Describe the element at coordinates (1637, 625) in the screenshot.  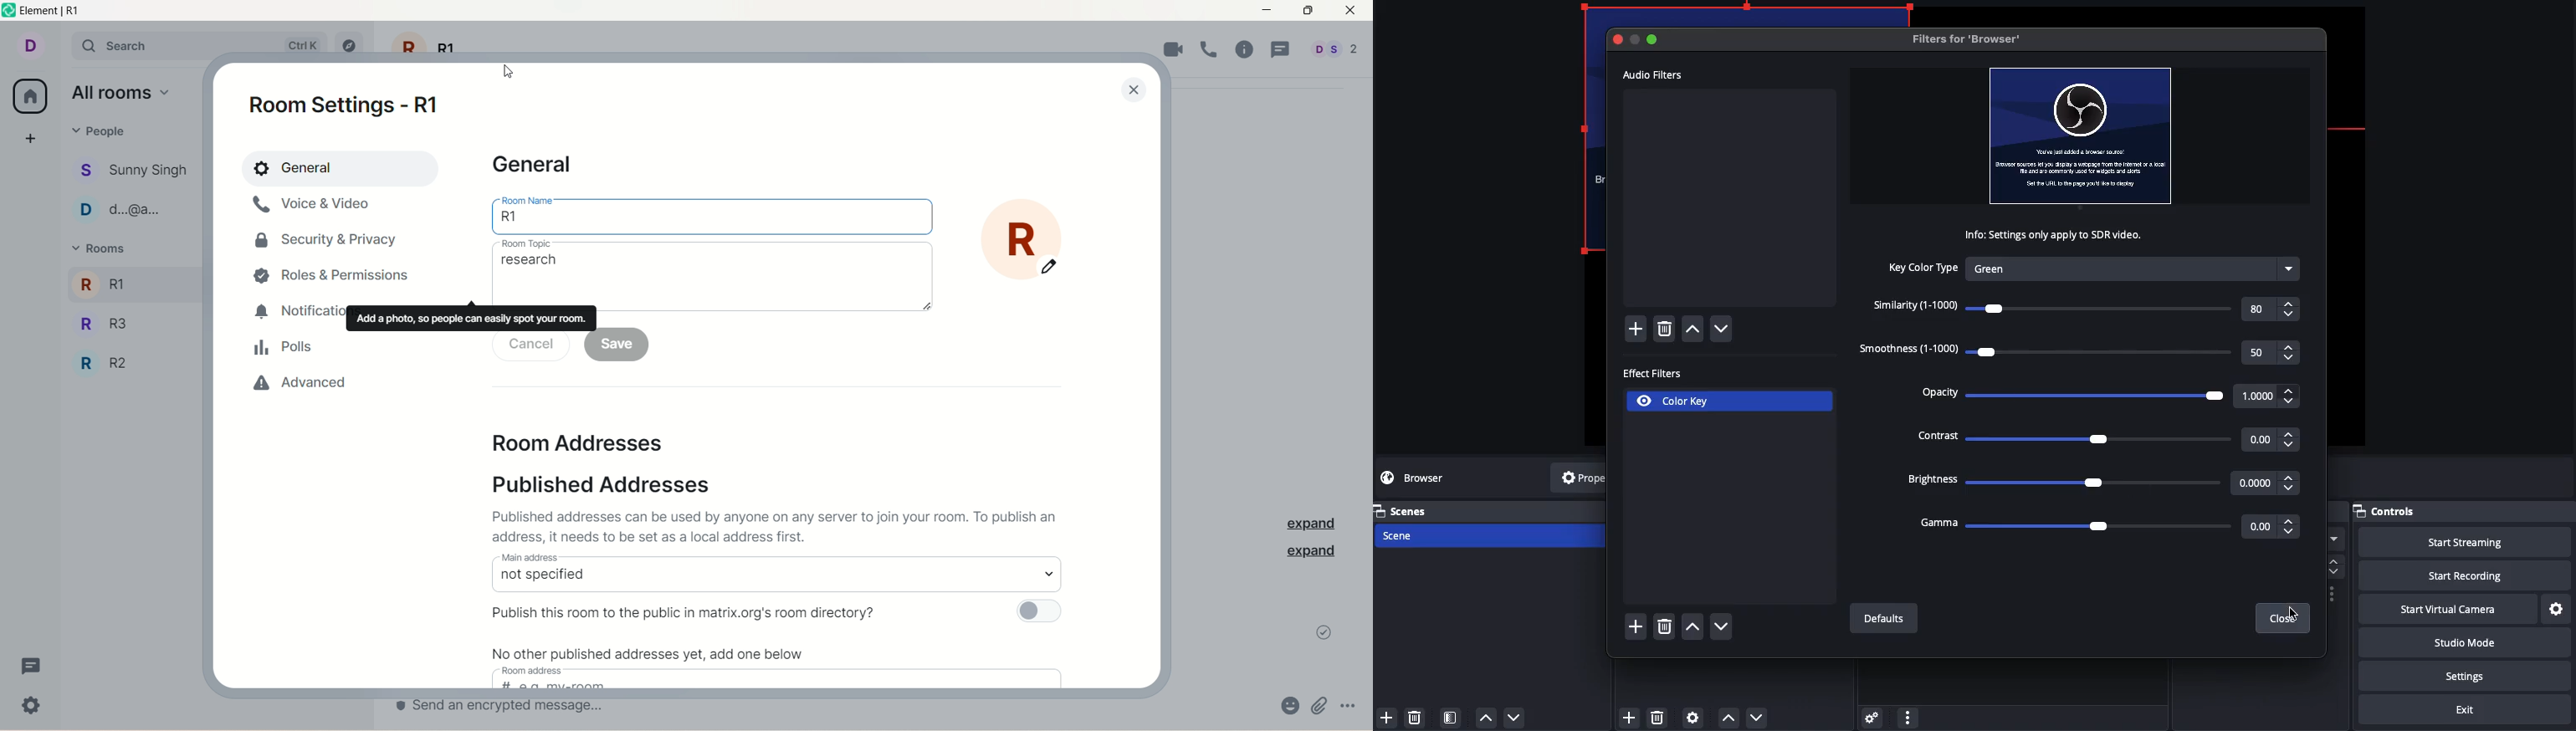
I see `Add` at that location.